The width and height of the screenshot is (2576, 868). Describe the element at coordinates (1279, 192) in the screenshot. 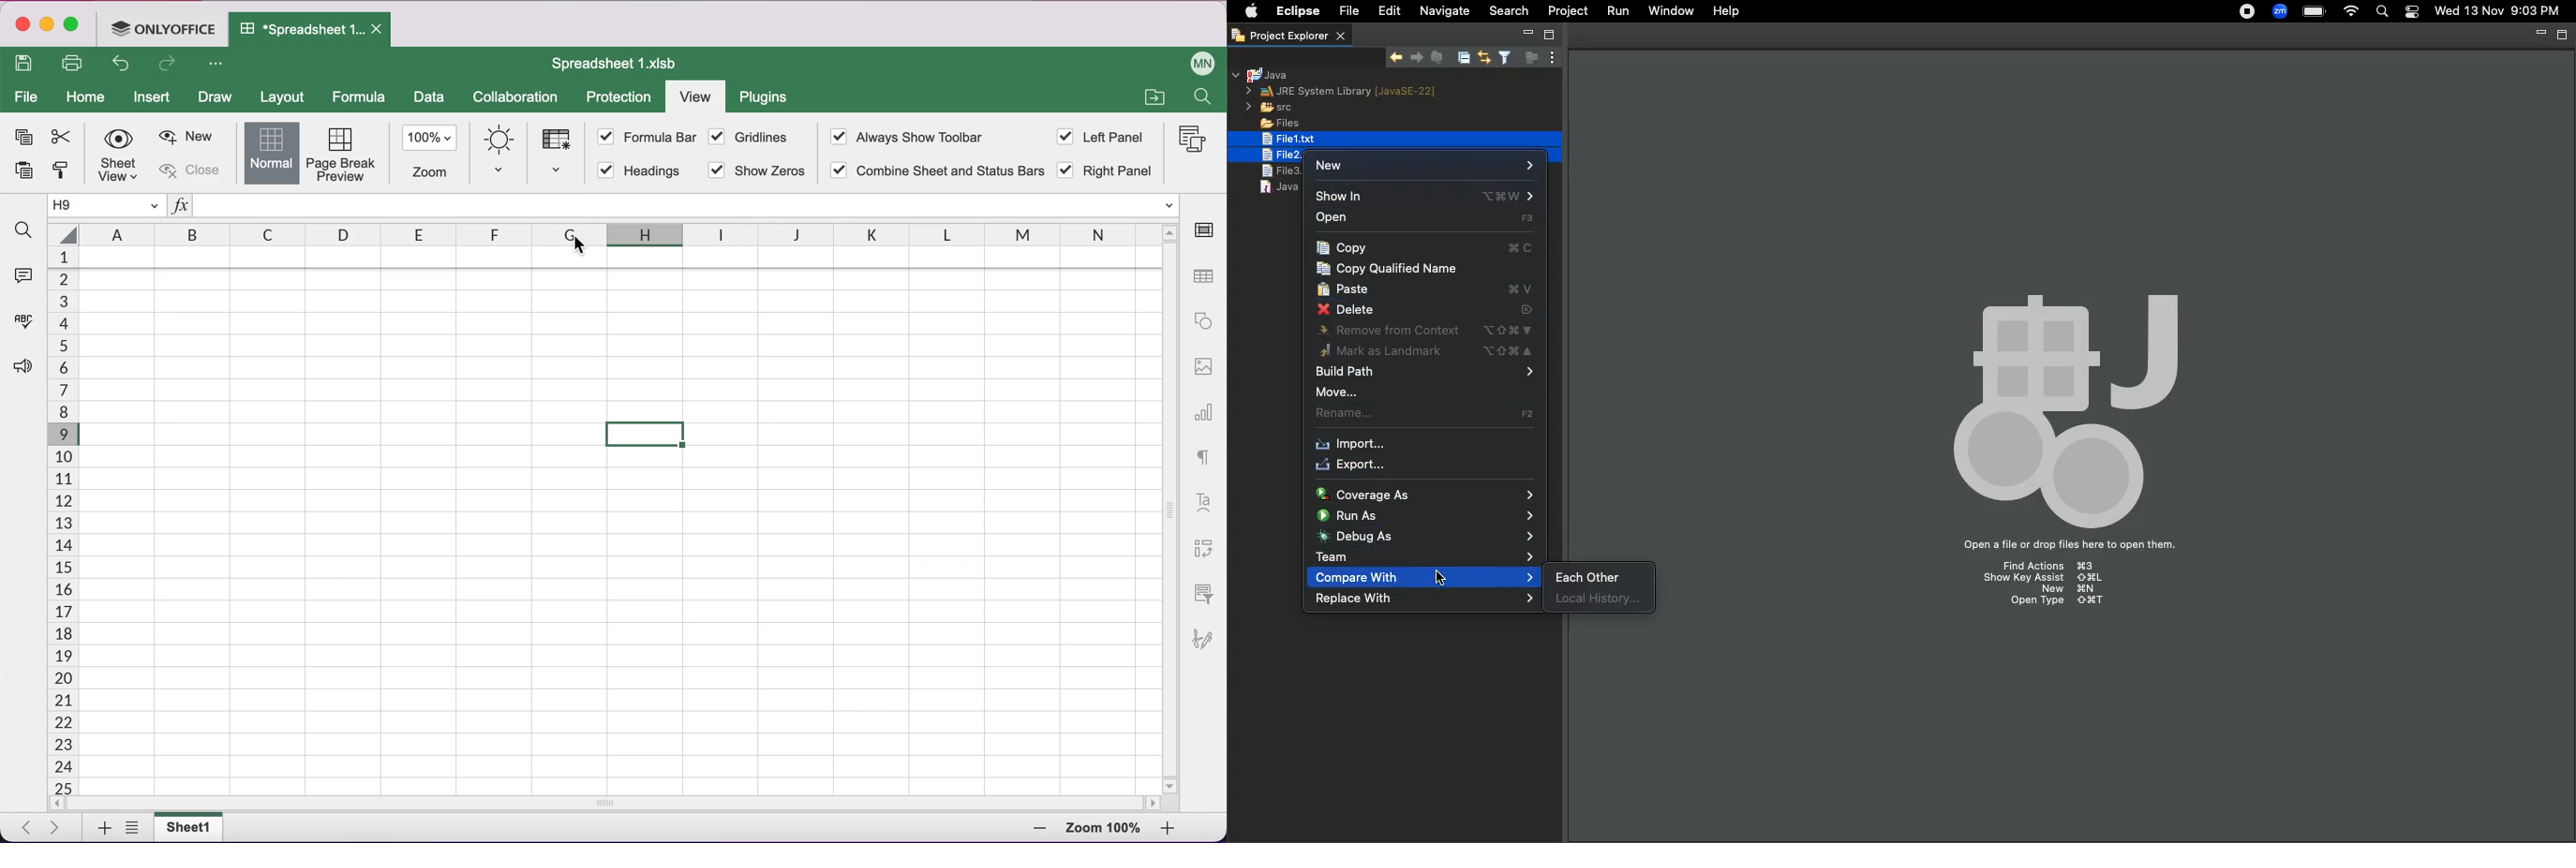

I see `java` at that location.